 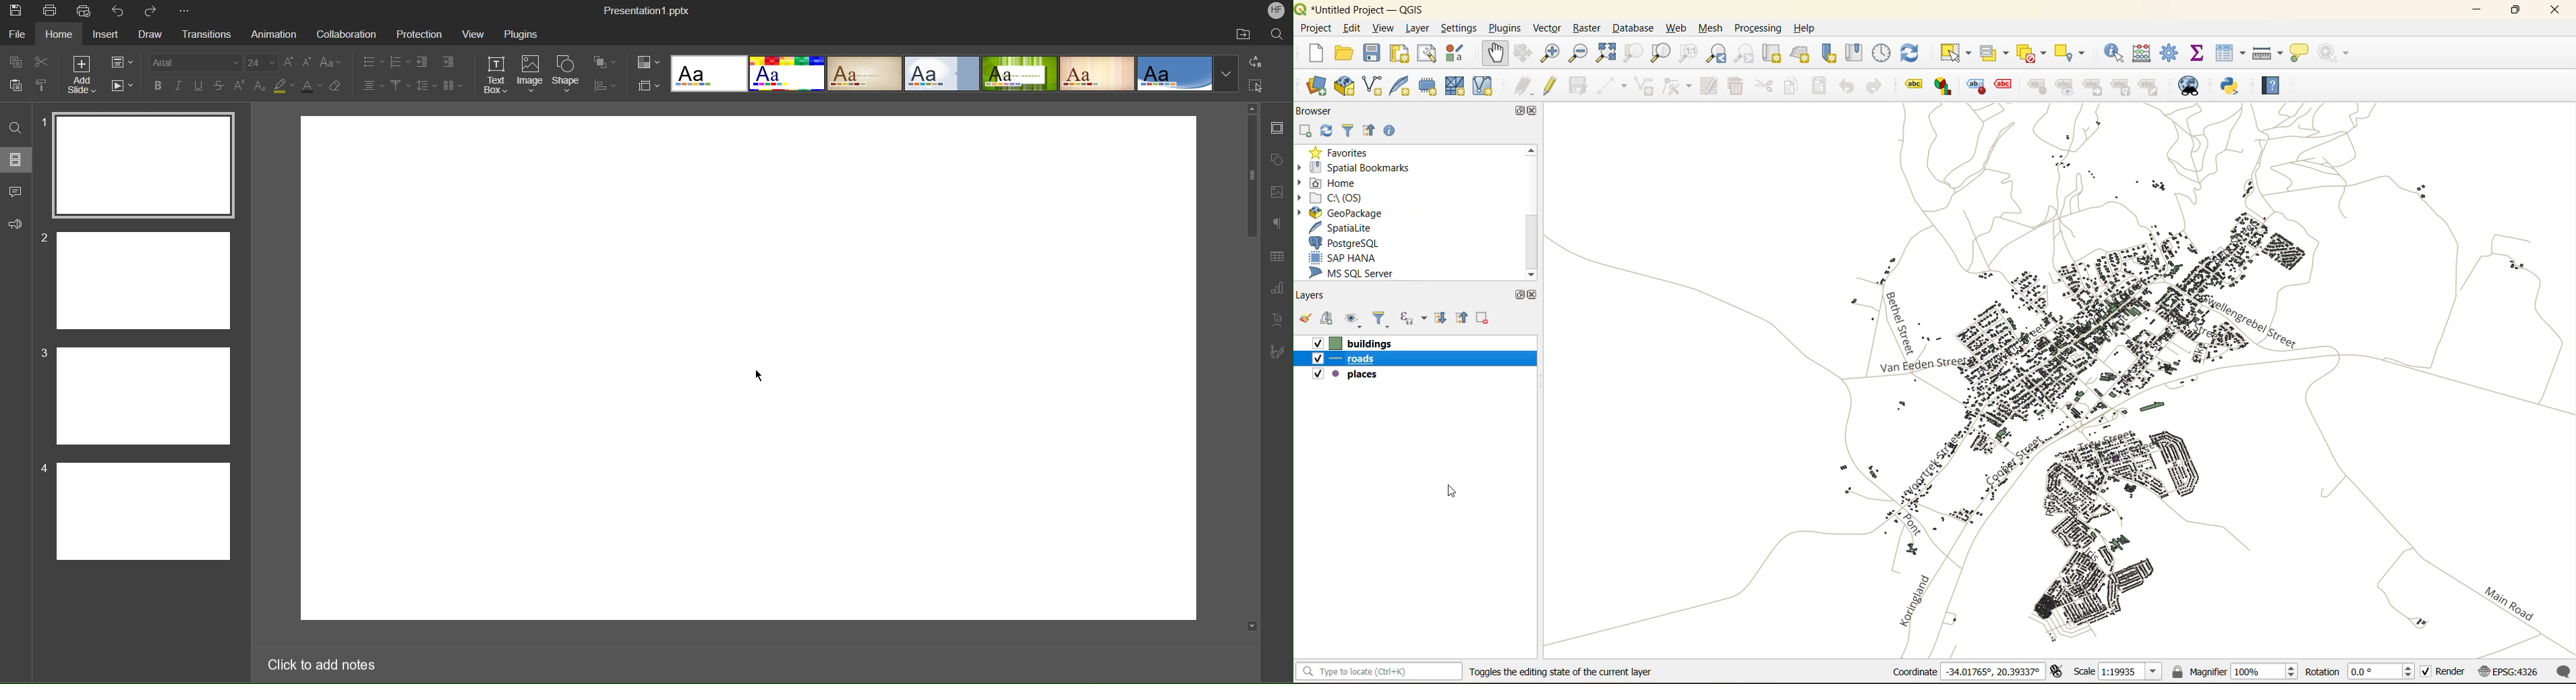 What do you see at coordinates (1873, 88) in the screenshot?
I see `redo` at bounding box center [1873, 88].